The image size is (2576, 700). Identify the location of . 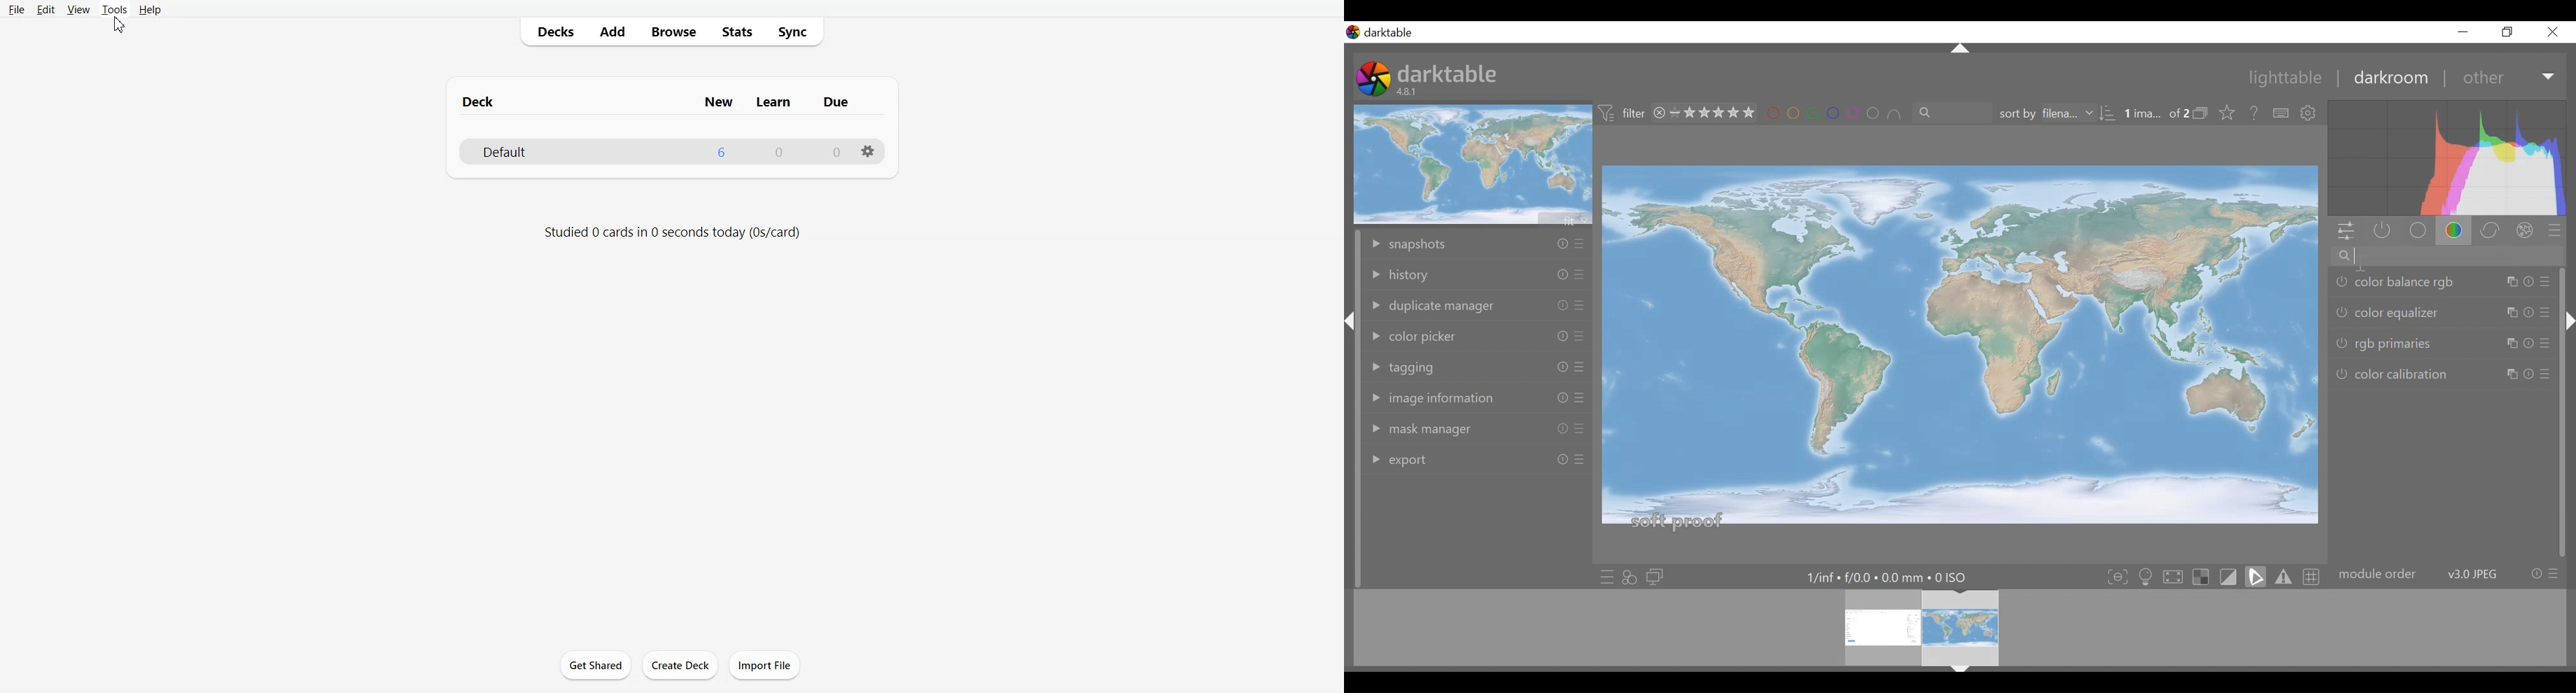
(1555, 335).